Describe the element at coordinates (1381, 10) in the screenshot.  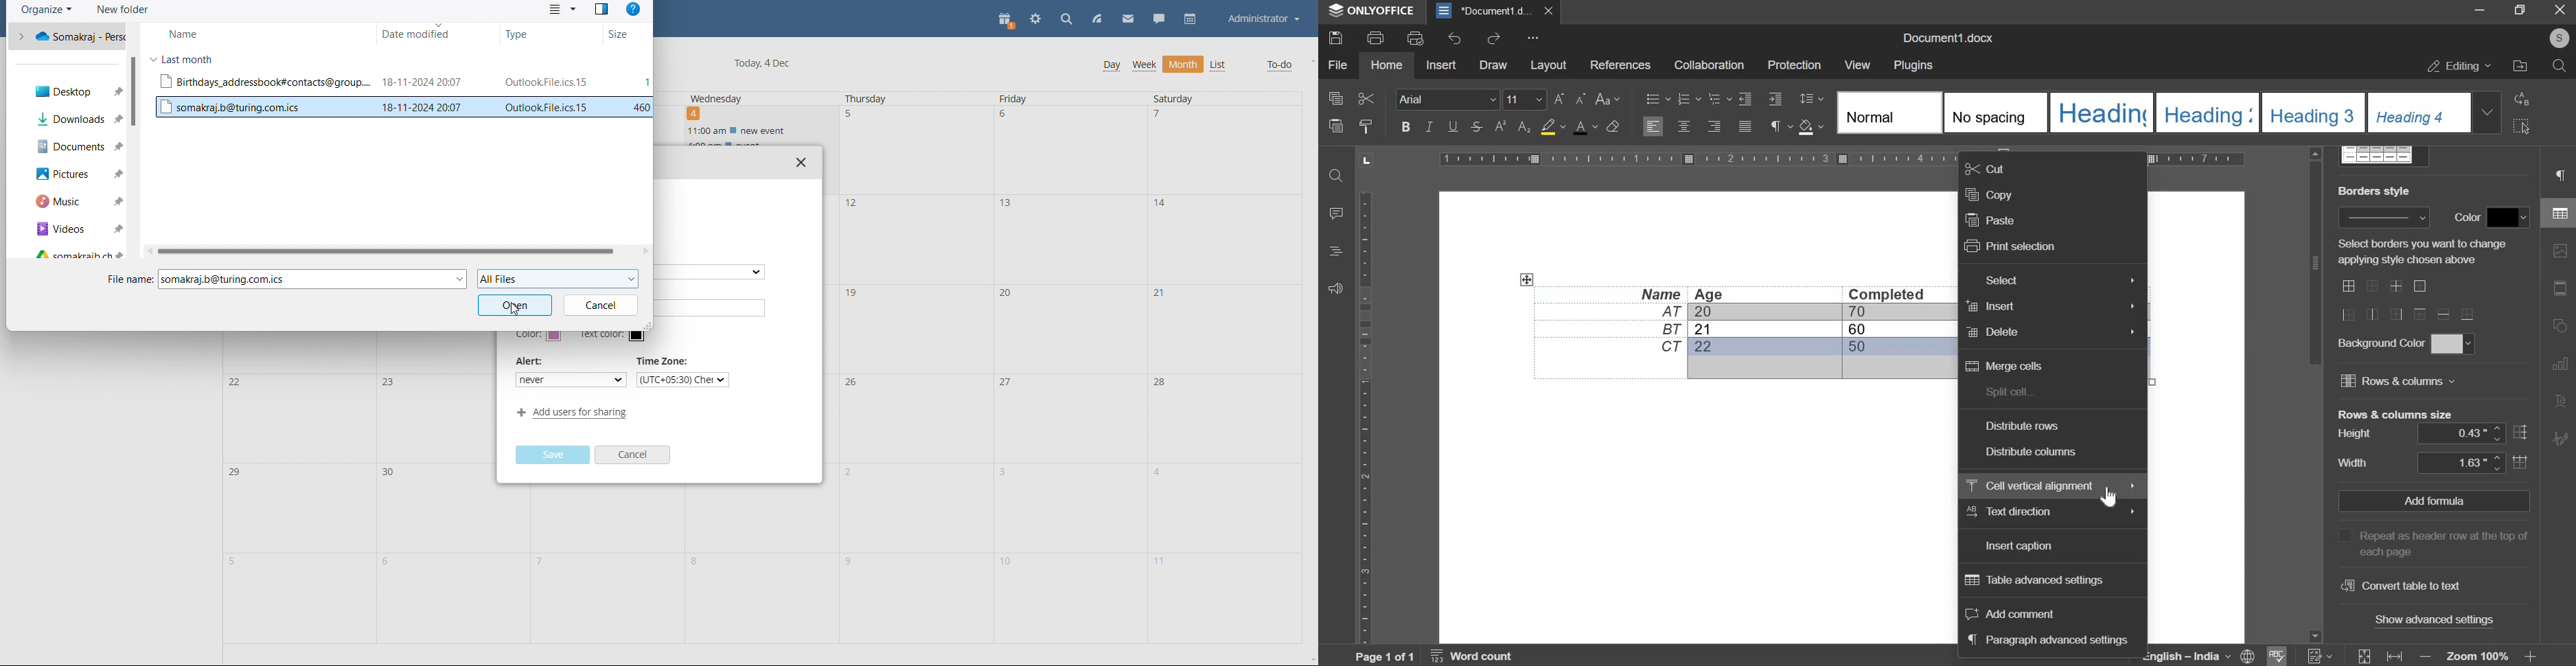
I see `onlyoffice` at that location.